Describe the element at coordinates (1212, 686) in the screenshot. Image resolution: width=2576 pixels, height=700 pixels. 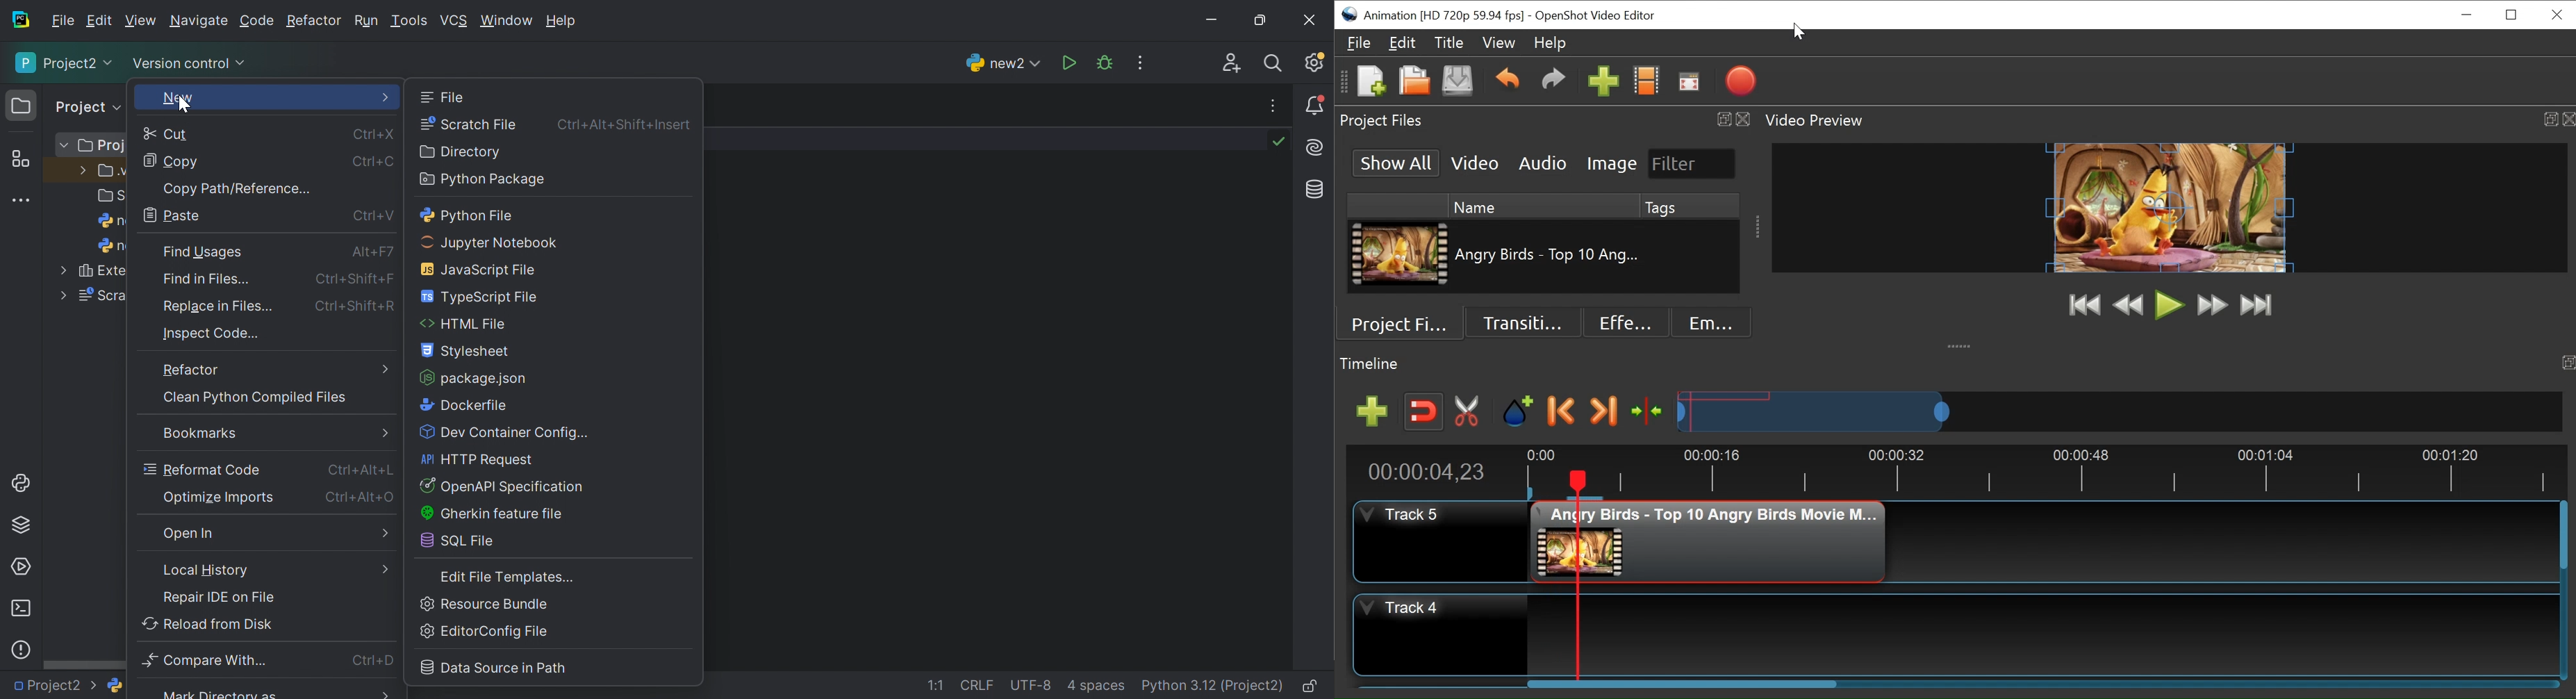
I see `Python 3.12 (Project2)` at that location.